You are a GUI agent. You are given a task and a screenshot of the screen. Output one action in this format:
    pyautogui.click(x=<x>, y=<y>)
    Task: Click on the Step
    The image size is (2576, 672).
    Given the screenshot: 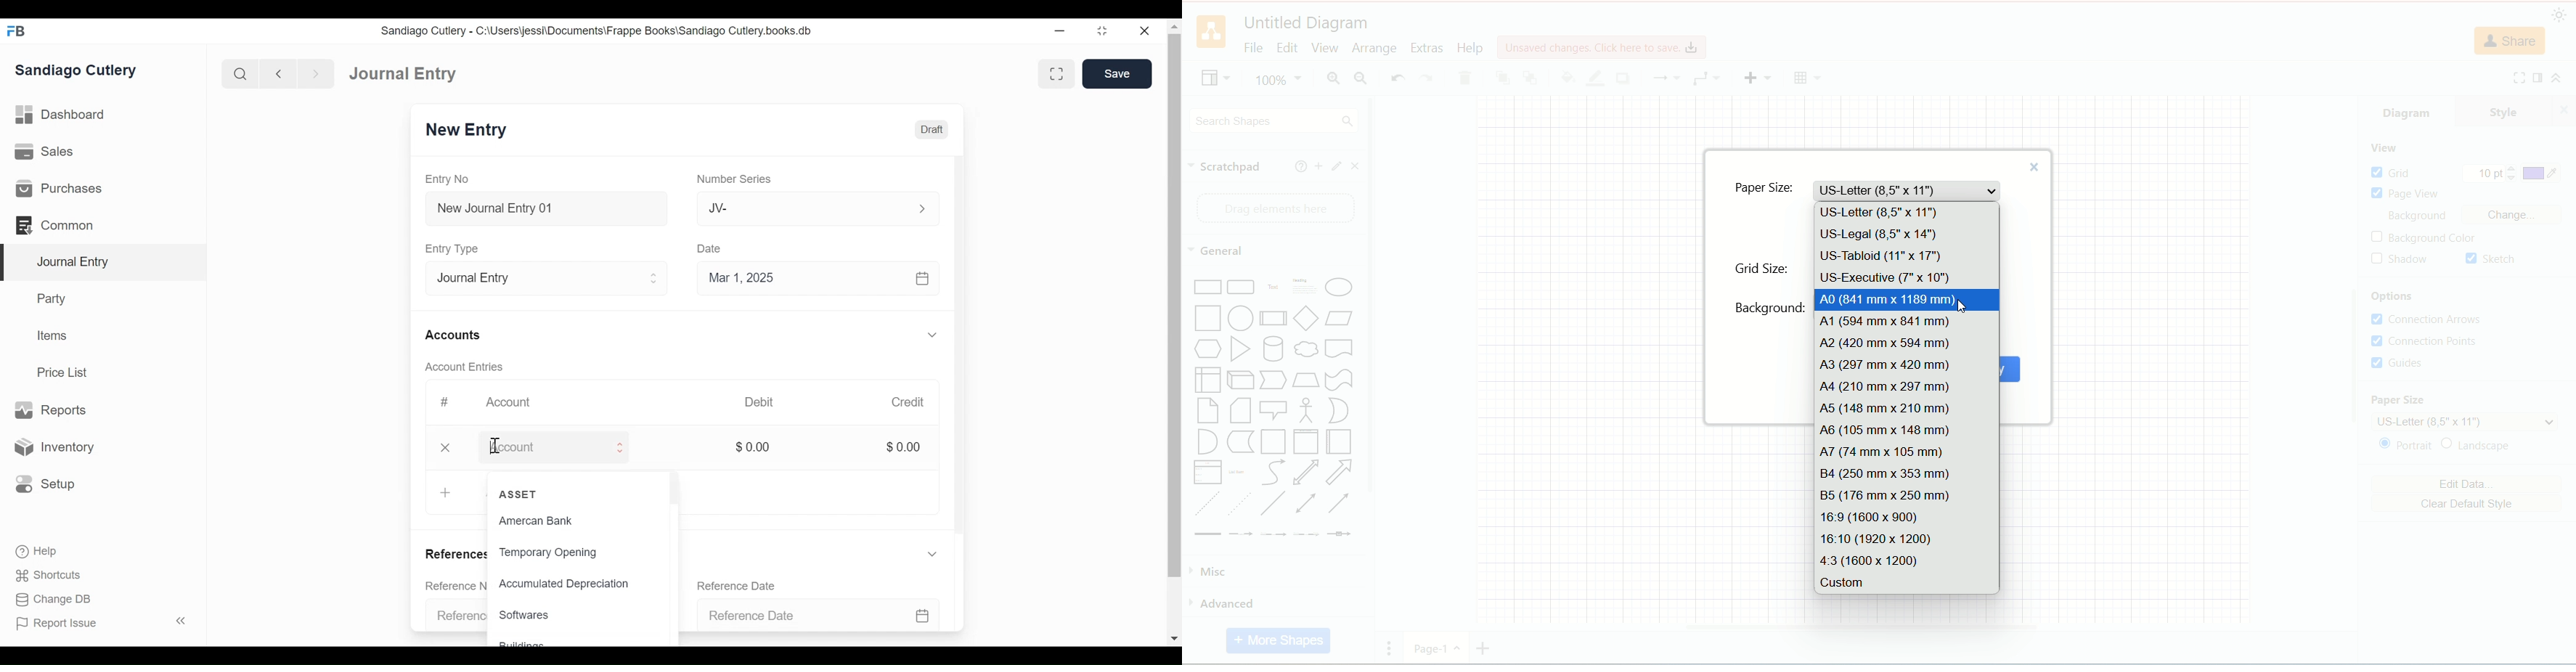 What is the action you would take?
    pyautogui.click(x=1273, y=380)
    